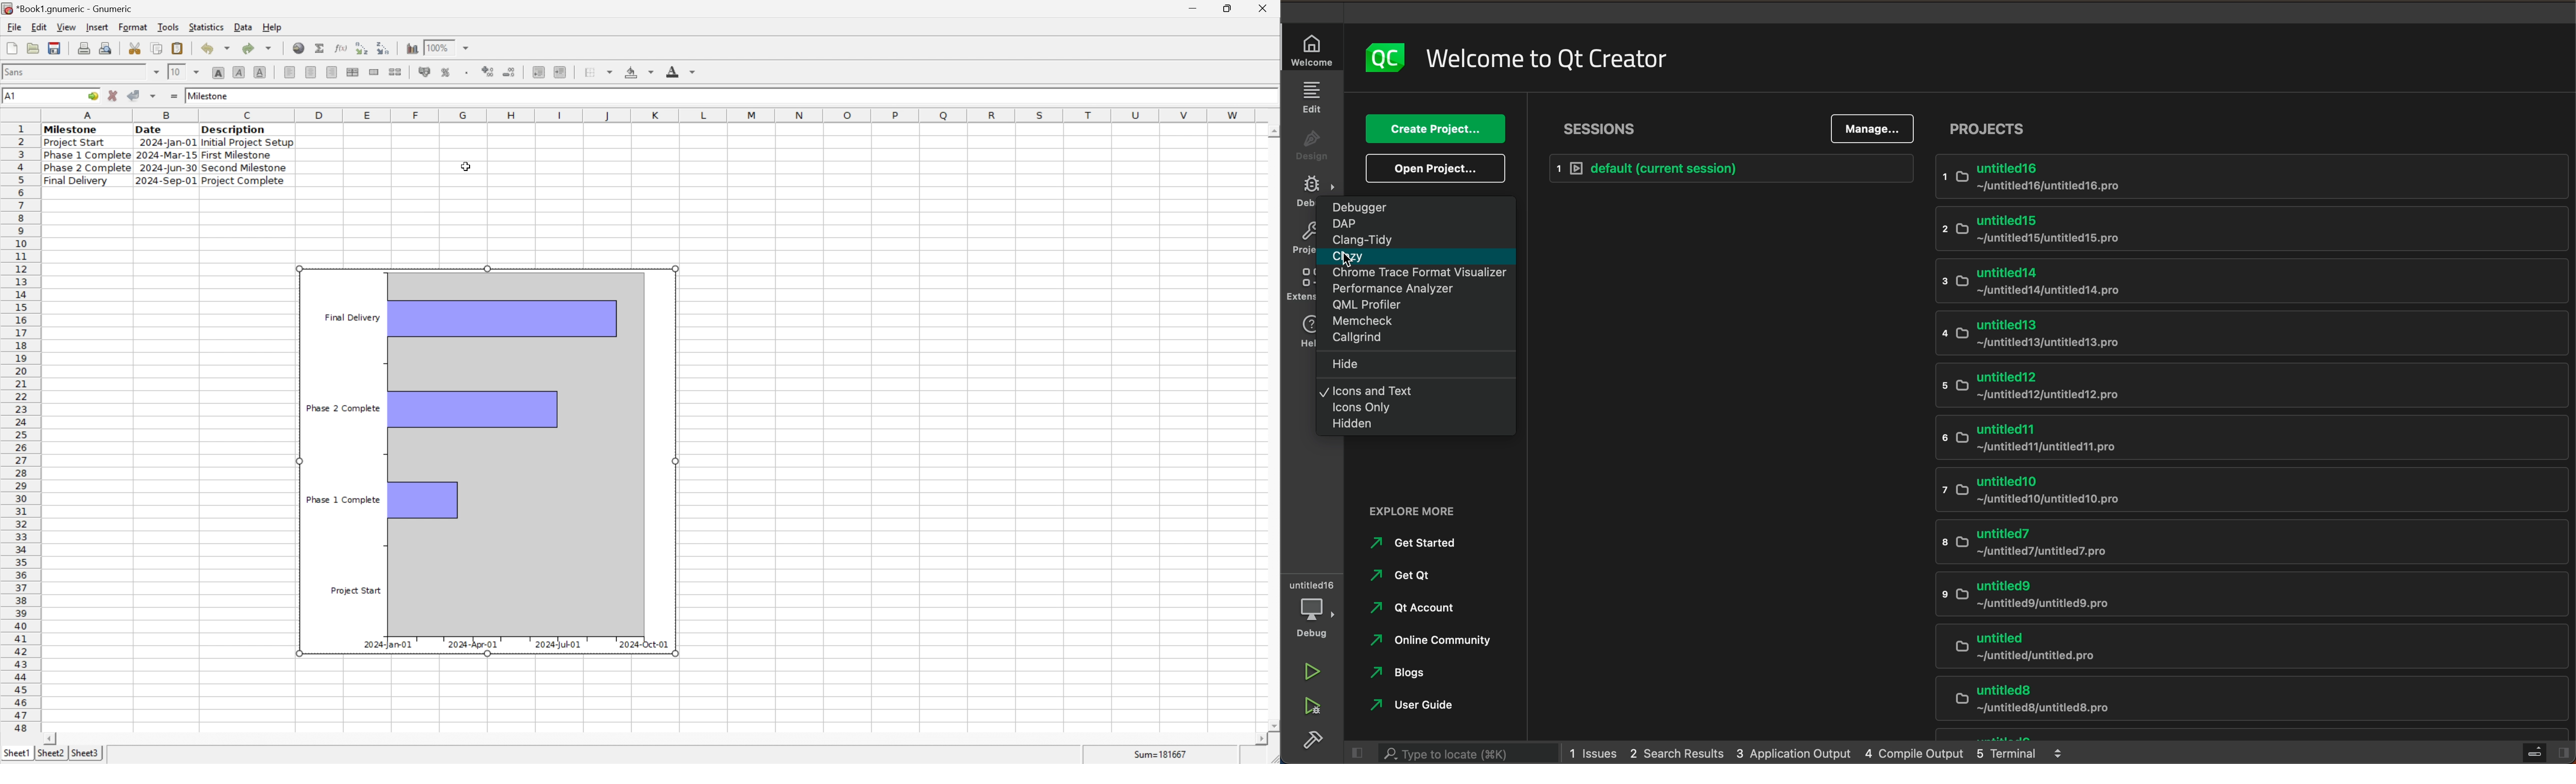 This screenshot has width=2576, height=784. Describe the element at coordinates (209, 94) in the screenshot. I see `Milestone` at that location.